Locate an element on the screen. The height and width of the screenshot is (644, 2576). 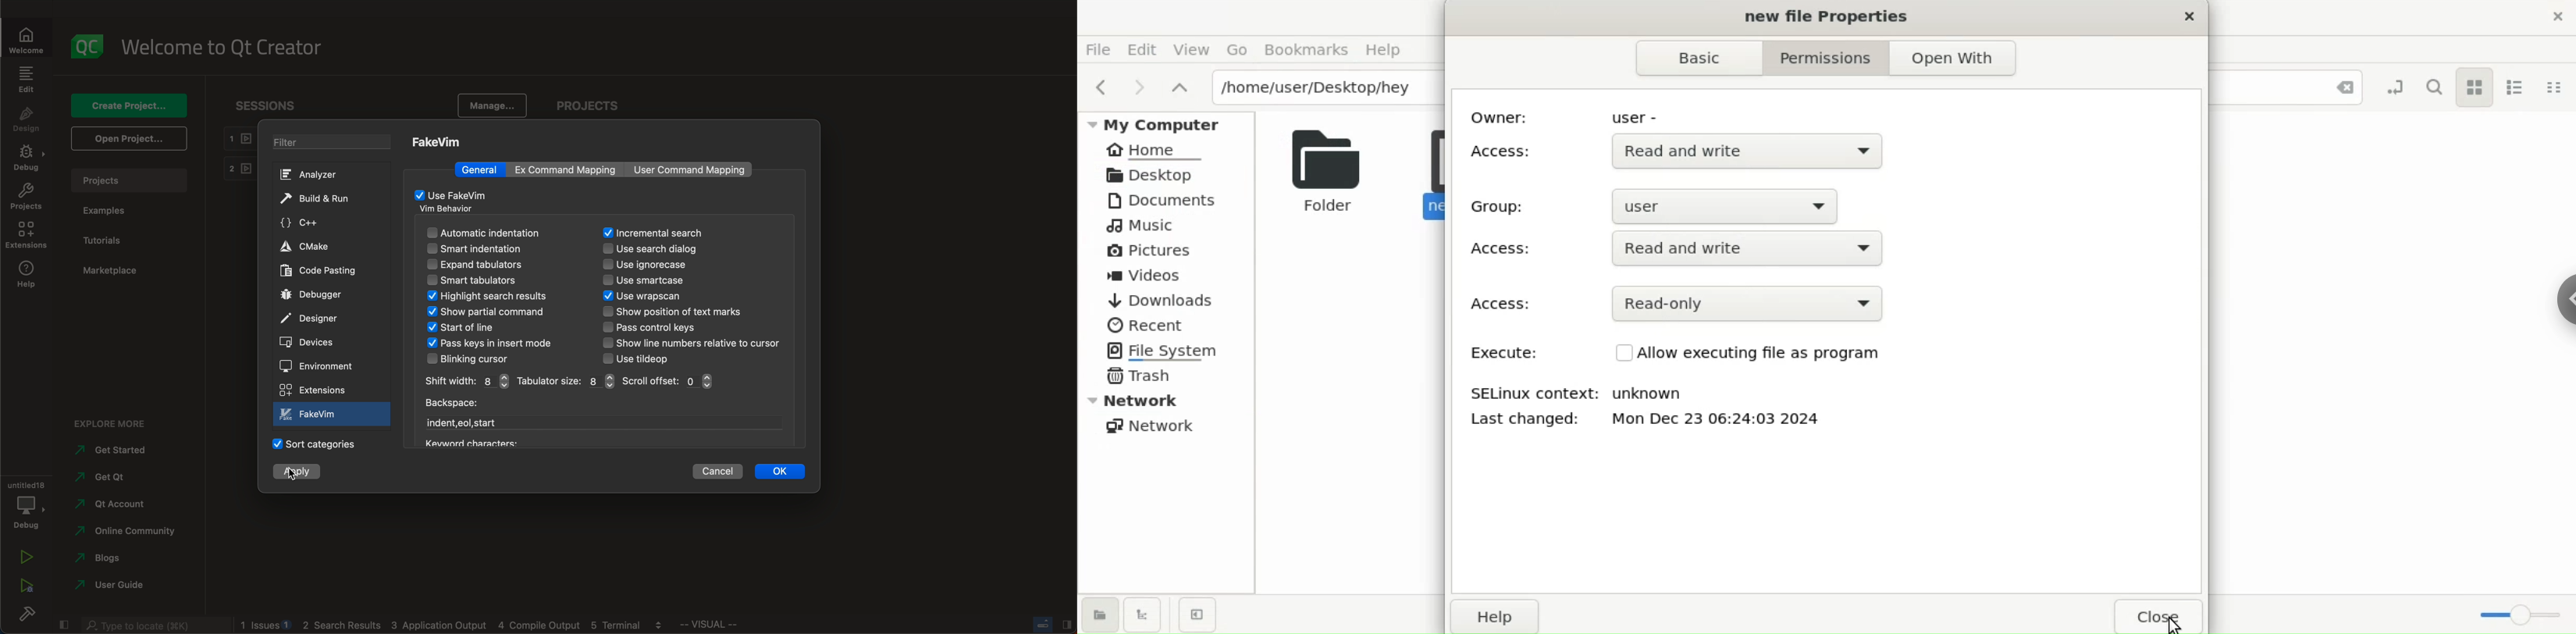
fakeVim is located at coordinates (439, 141).